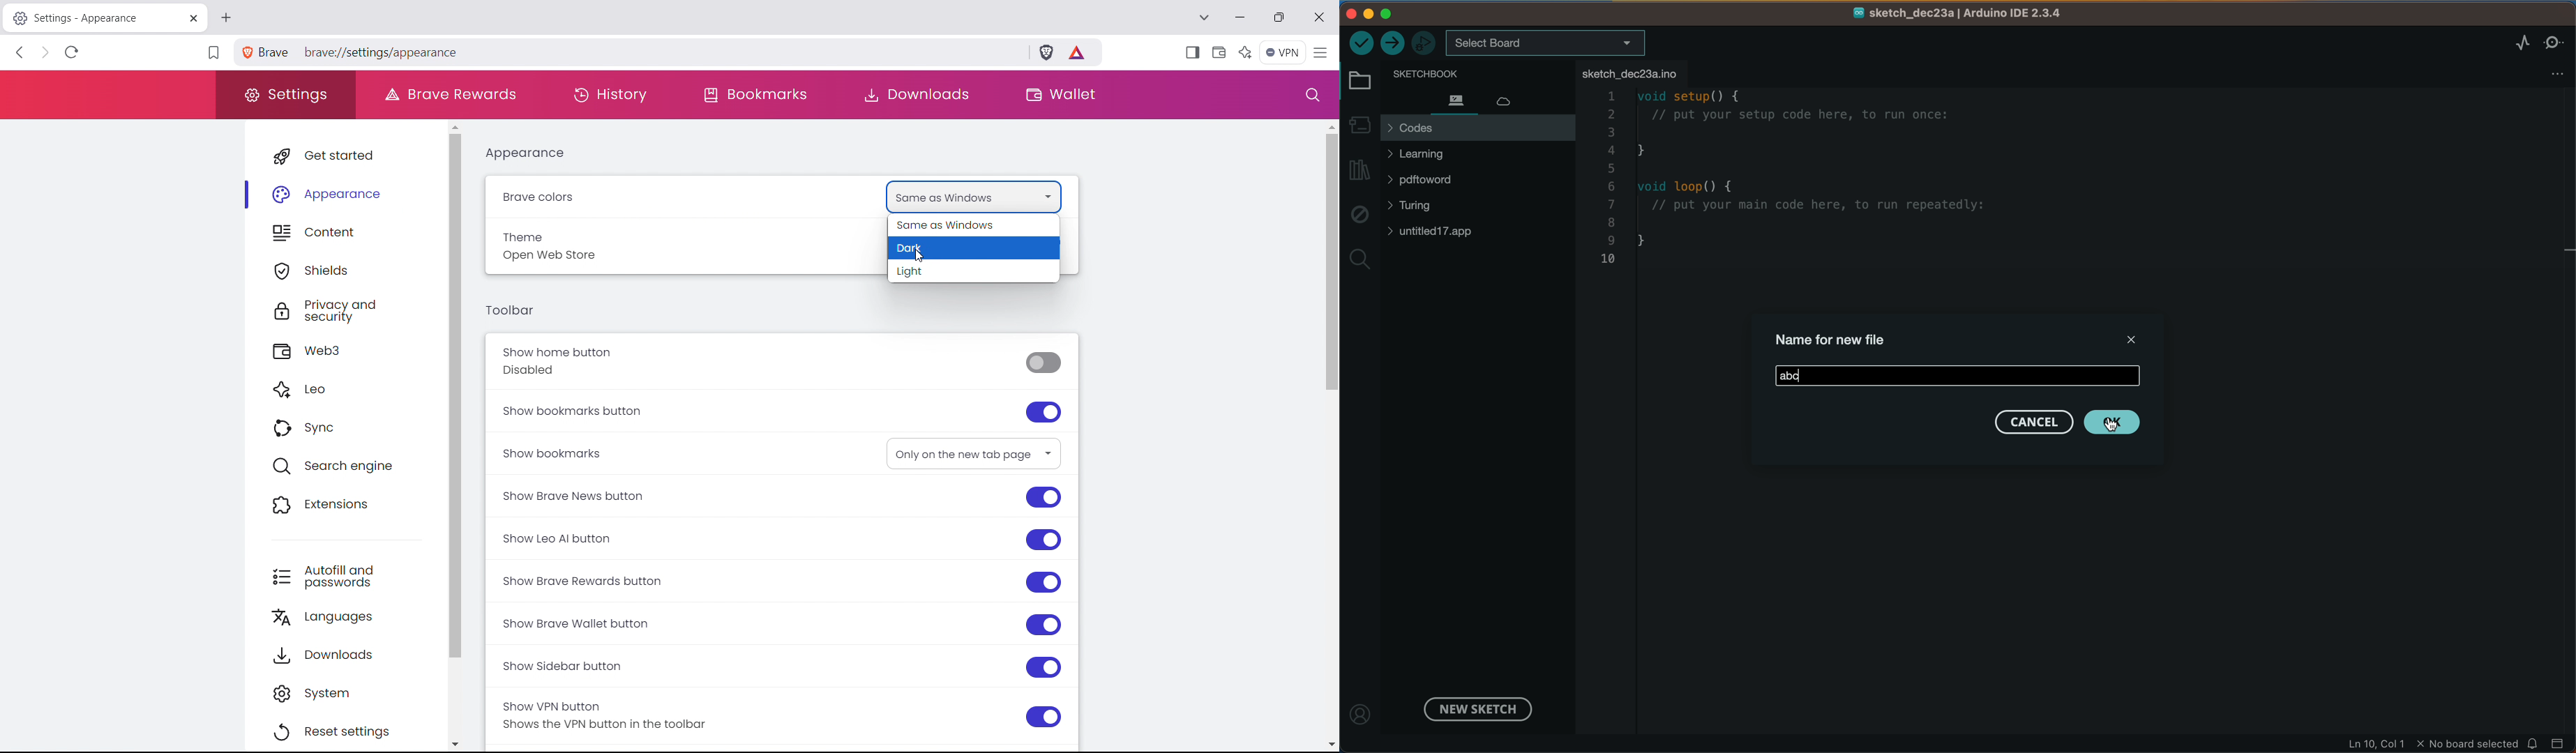  I want to click on toolbar, so click(510, 310).